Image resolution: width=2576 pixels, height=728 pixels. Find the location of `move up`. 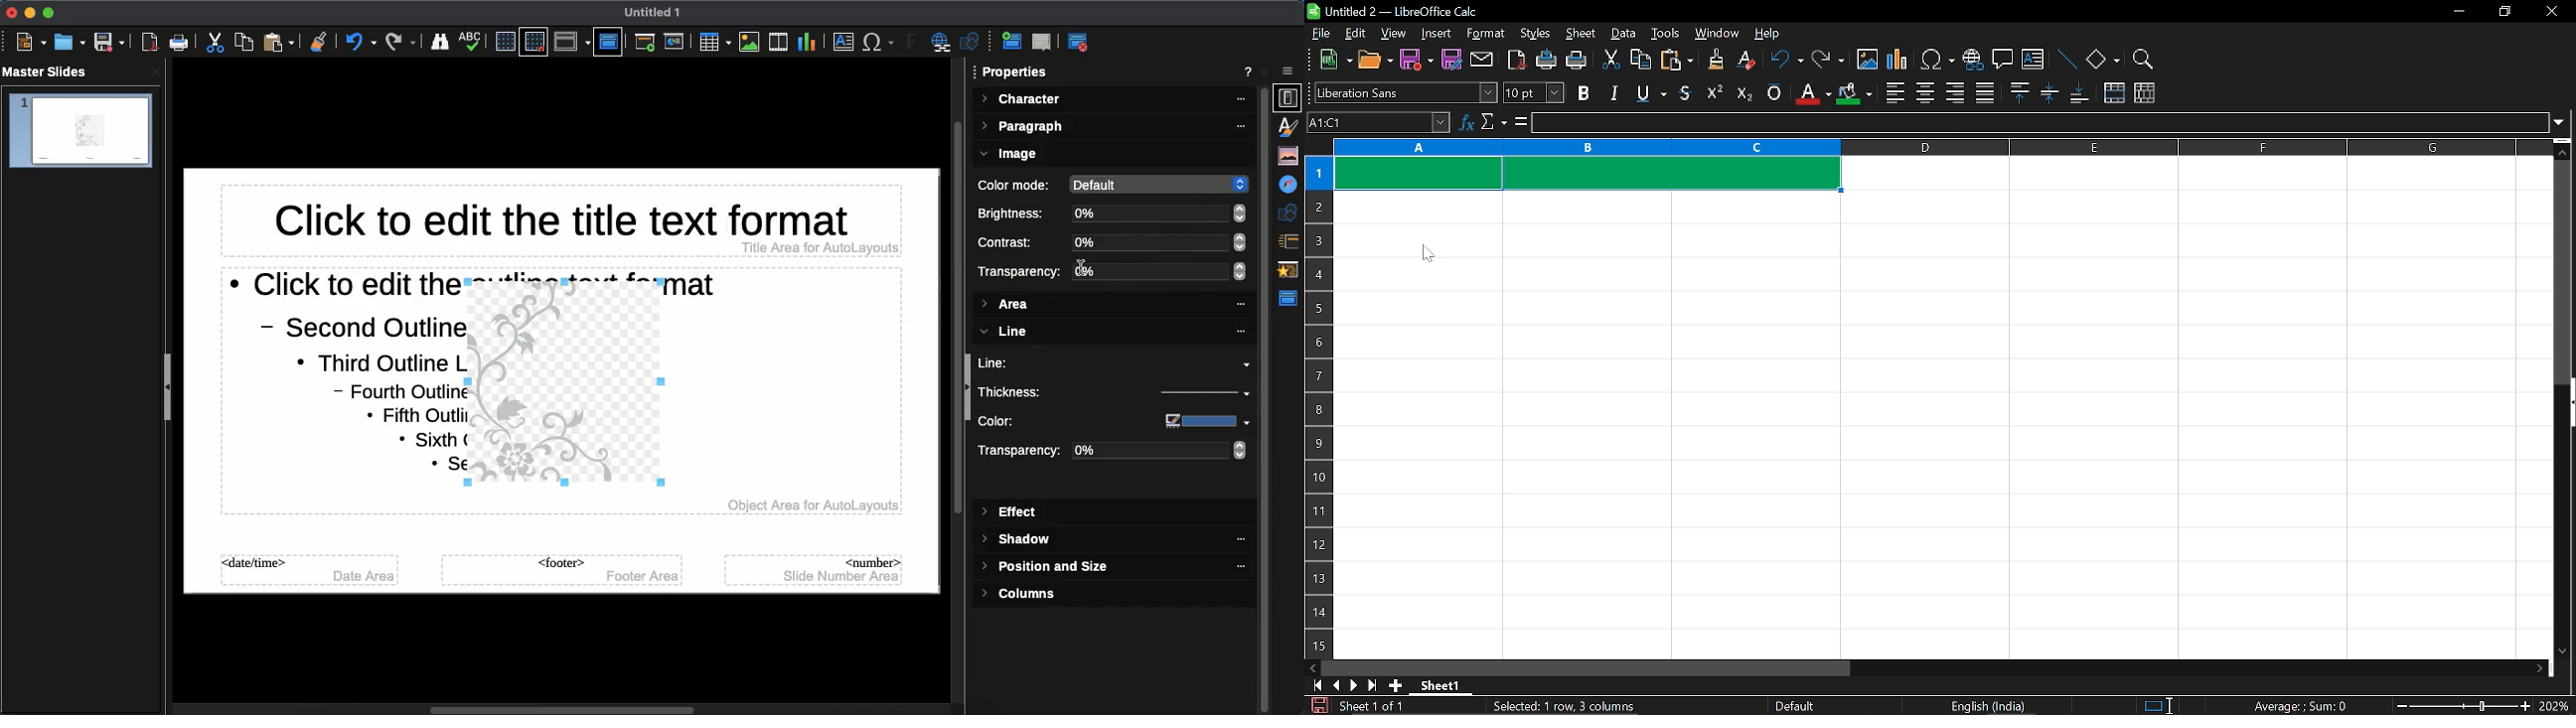

move up is located at coordinates (2565, 150).